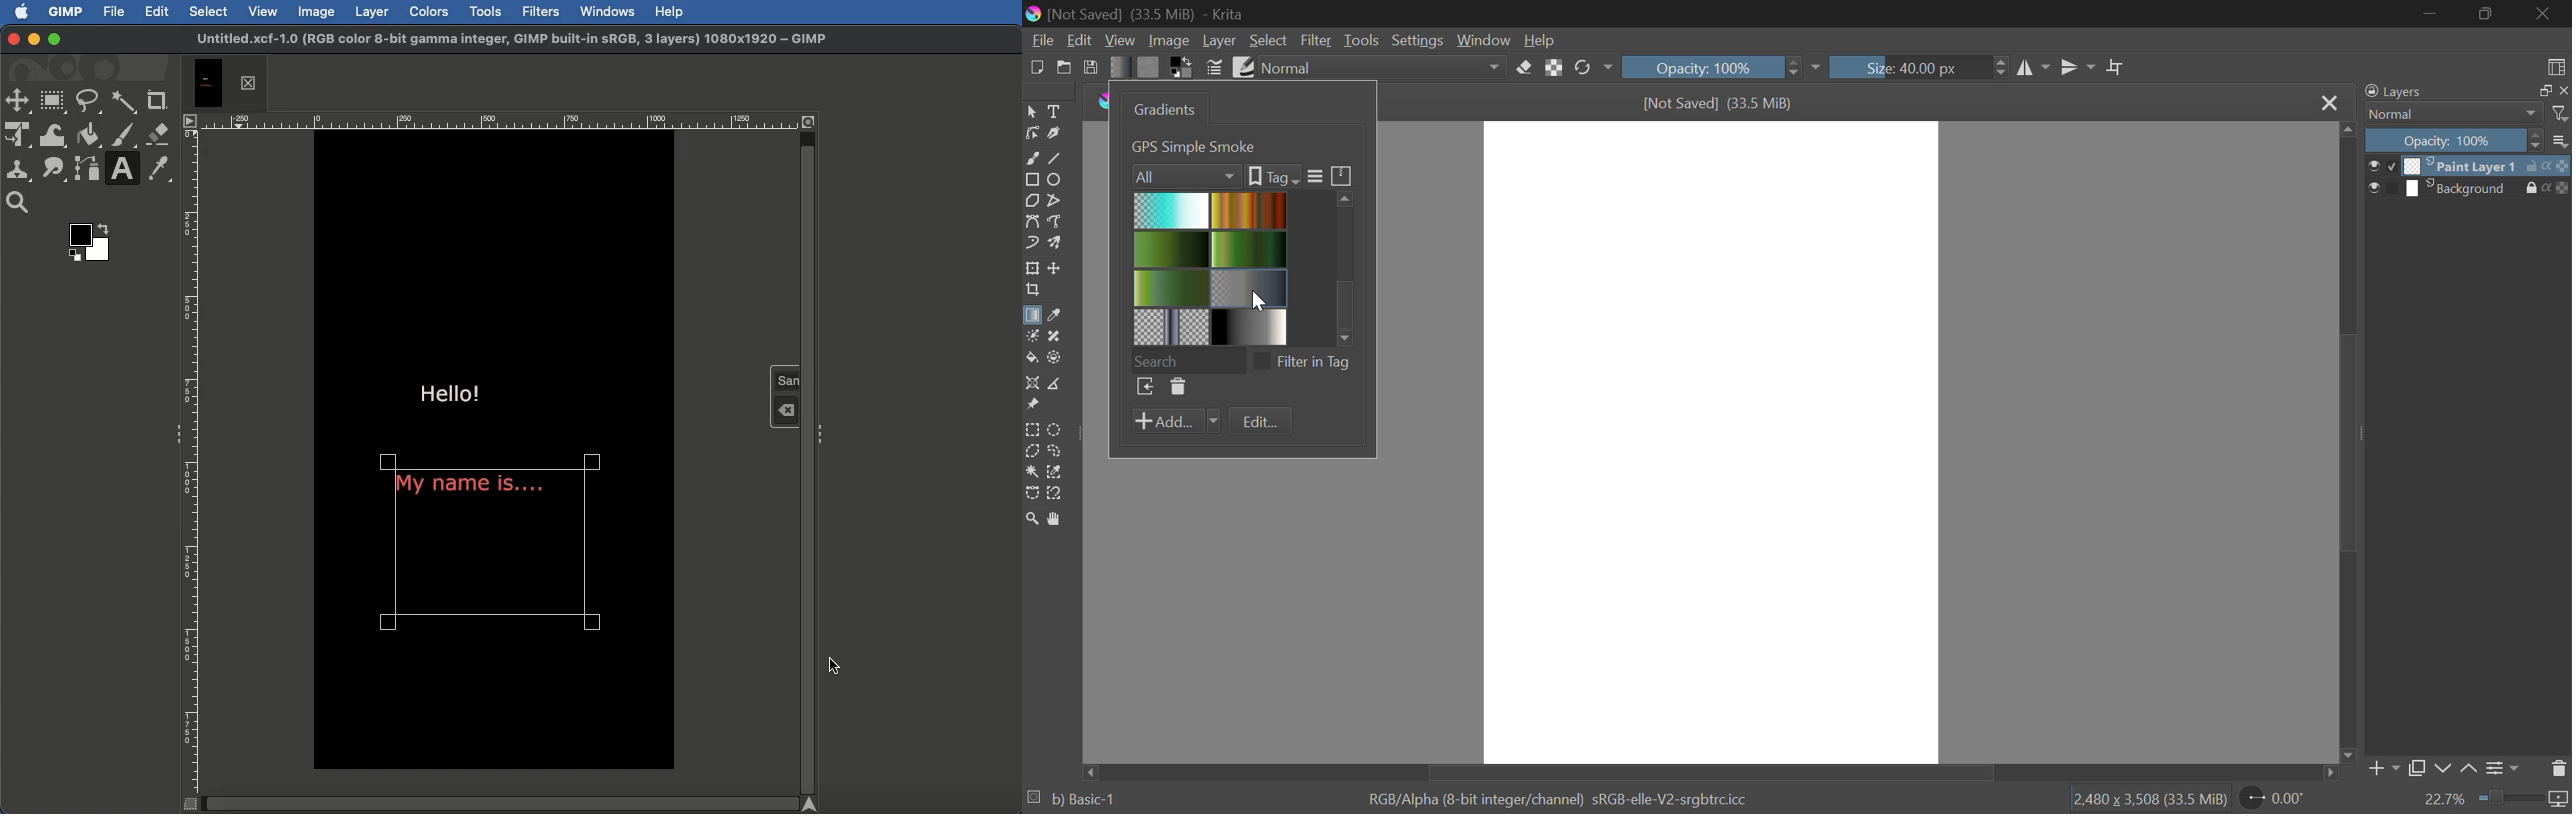 The width and height of the screenshot is (2576, 840). Describe the element at coordinates (1032, 157) in the screenshot. I see `Freehand` at that location.